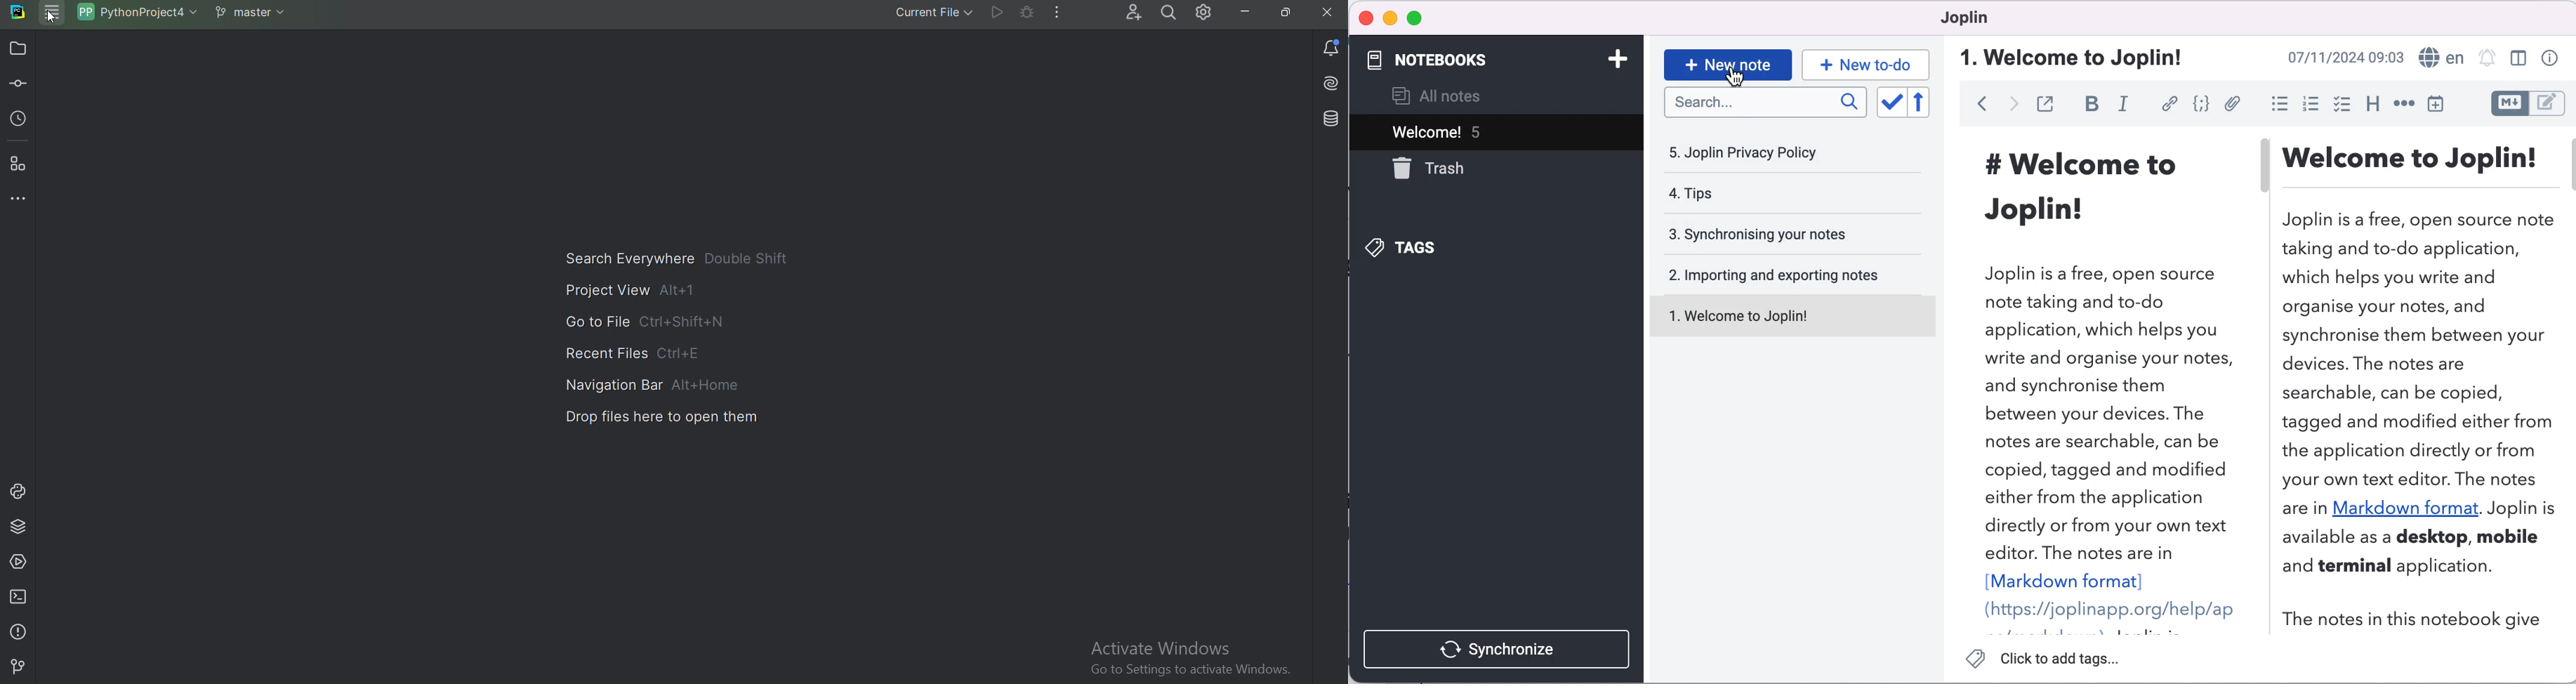 The image size is (2576, 700). What do you see at coordinates (1390, 16) in the screenshot?
I see `minimize` at bounding box center [1390, 16].